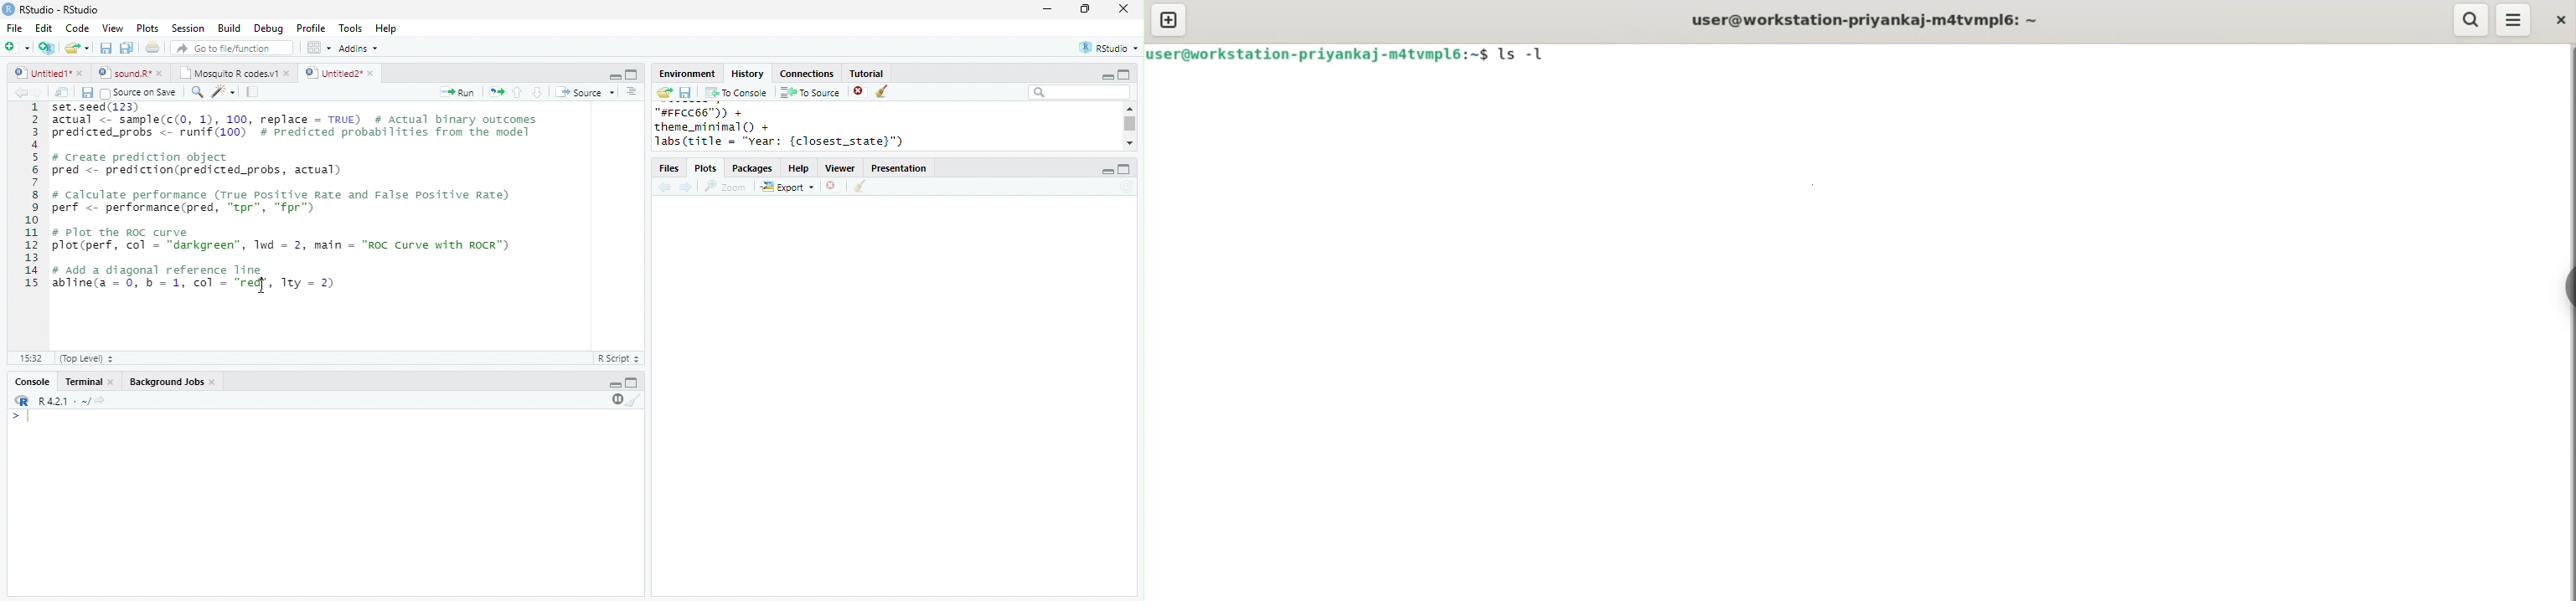 The image size is (2576, 616). I want to click on save, so click(87, 93).